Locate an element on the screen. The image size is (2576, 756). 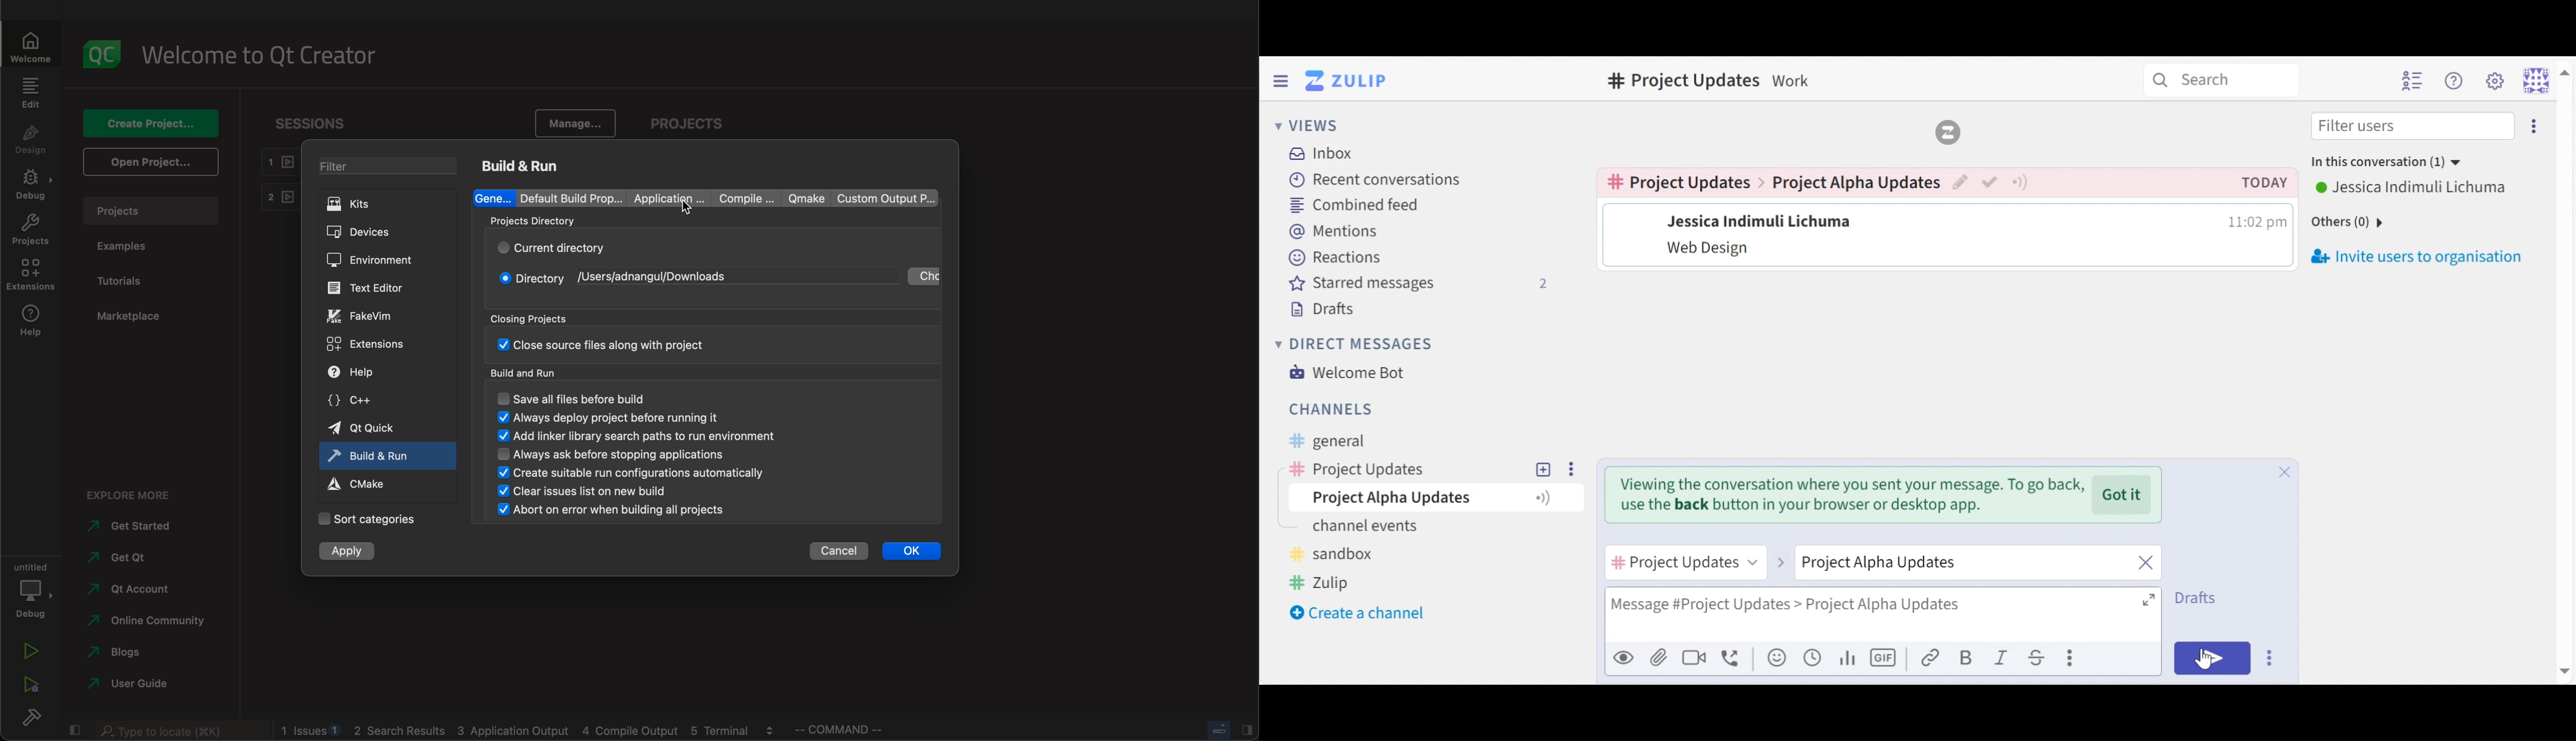
Message is located at coordinates (1882, 613).